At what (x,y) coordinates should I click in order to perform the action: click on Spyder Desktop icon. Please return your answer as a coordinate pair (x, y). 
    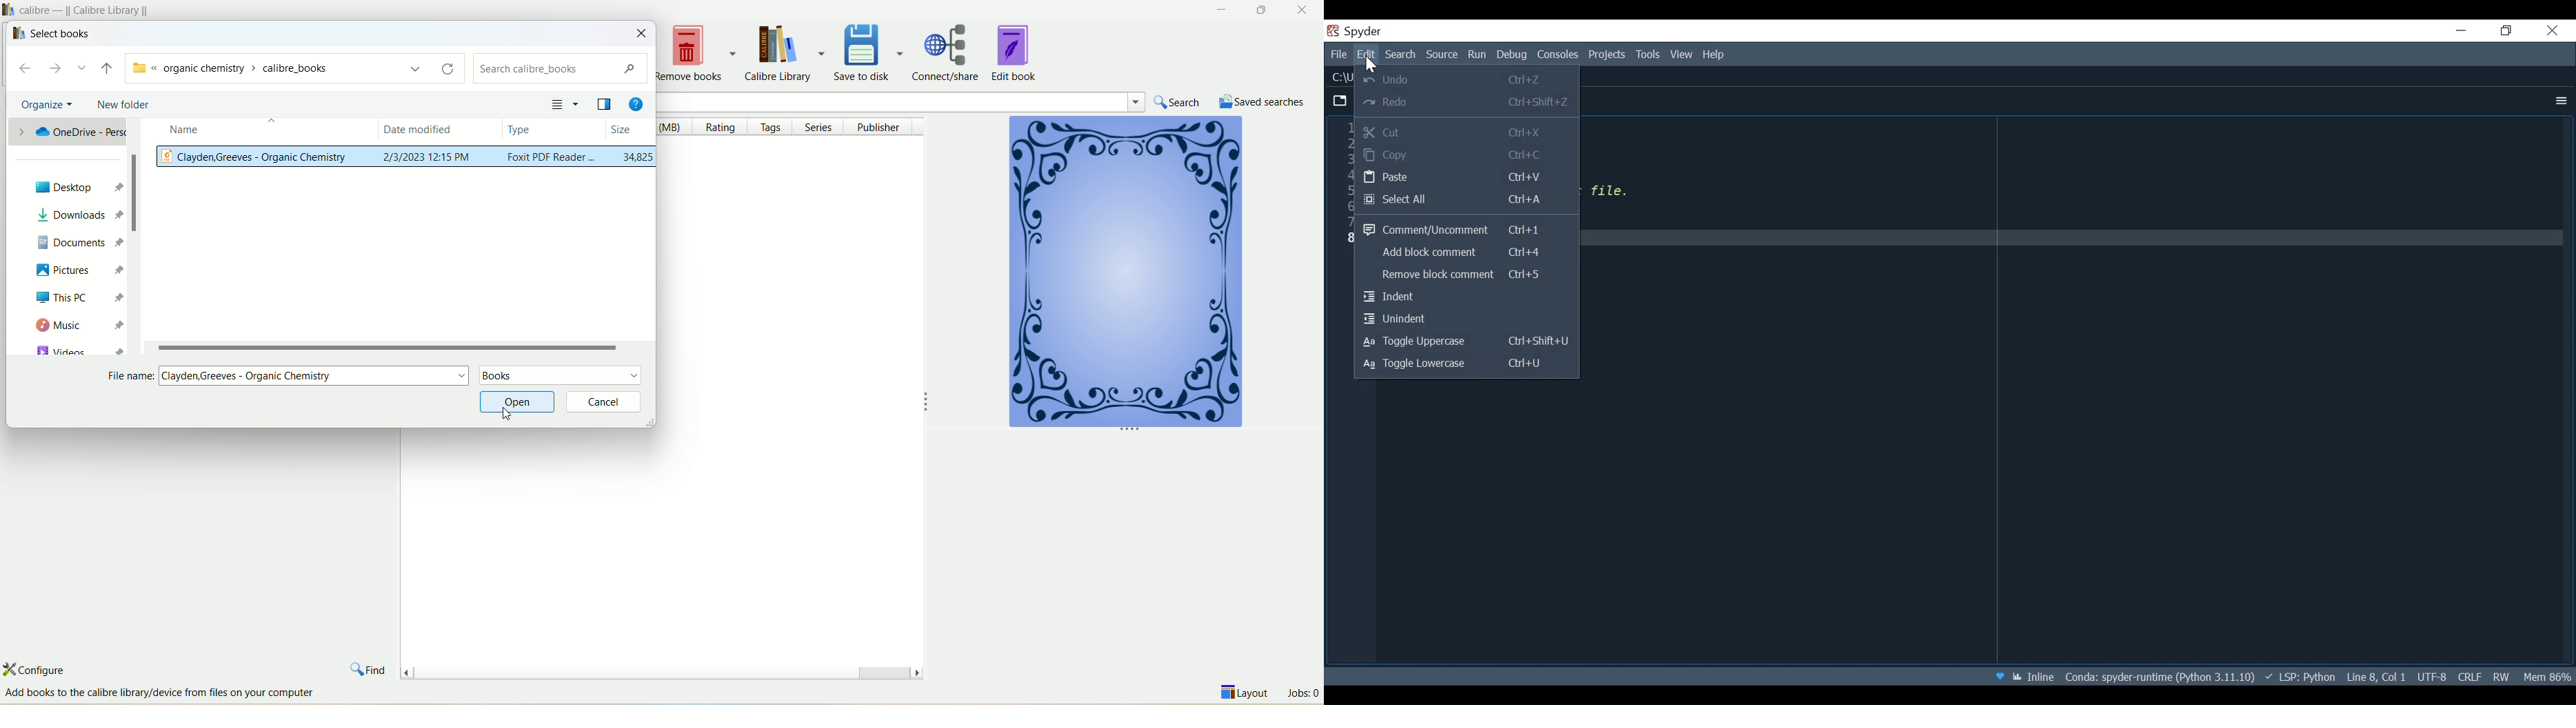
    Looking at the image, I should click on (1358, 32).